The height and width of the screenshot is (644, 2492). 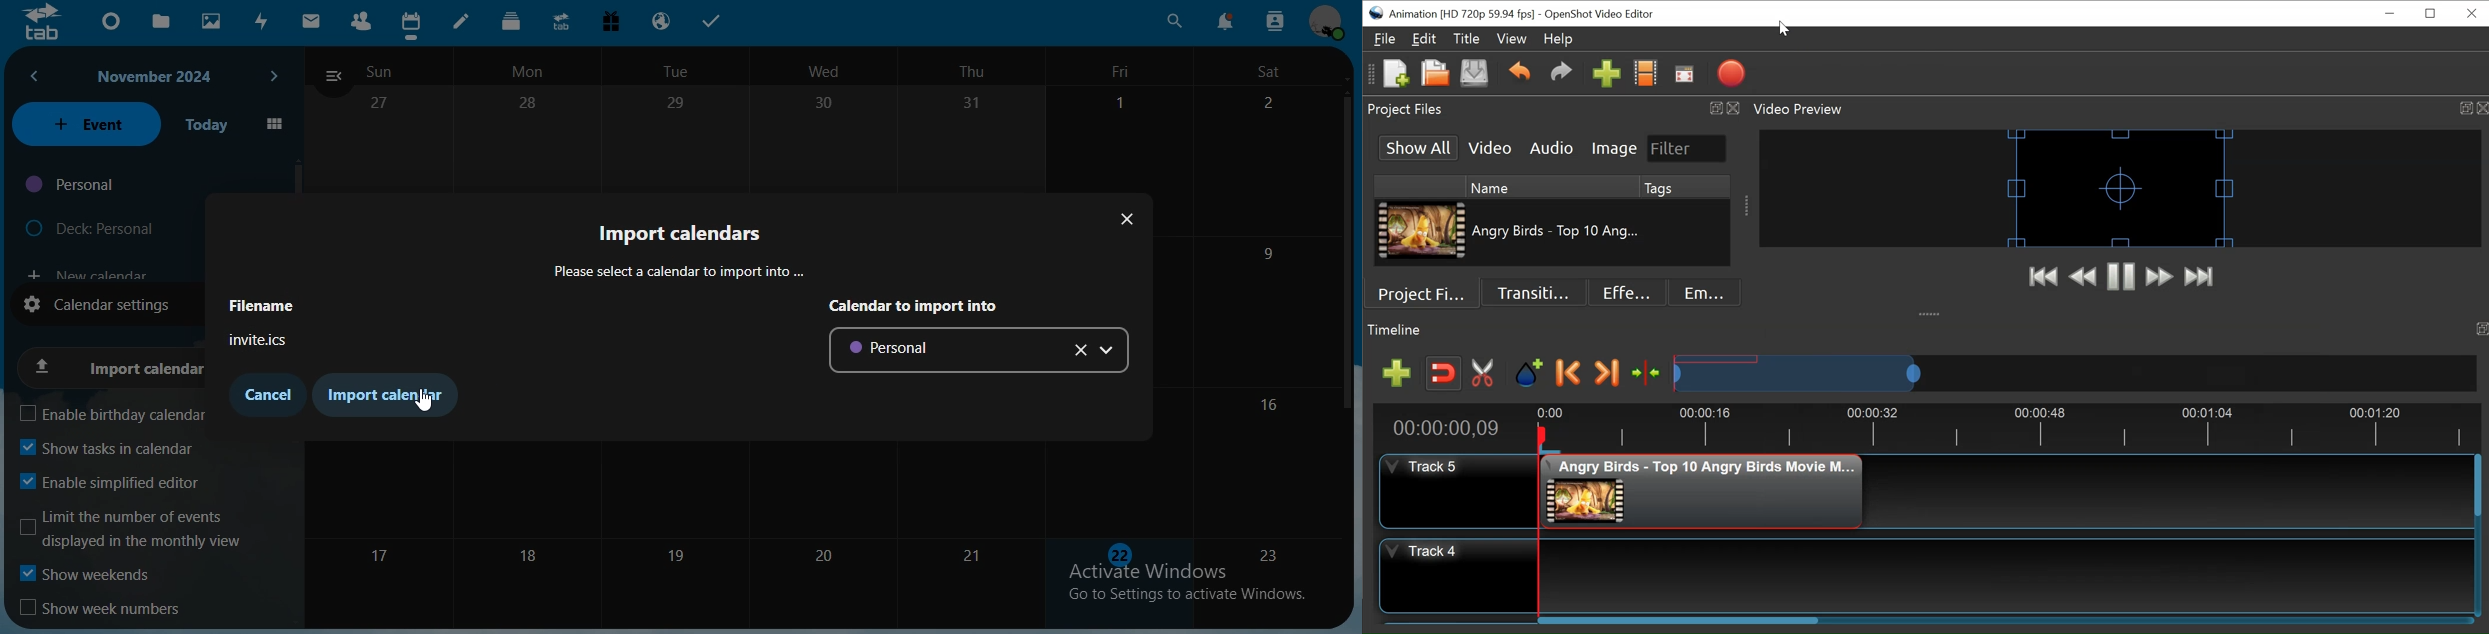 What do you see at coordinates (1684, 73) in the screenshot?
I see `Fullscreen` at bounding box center [1684, 73].